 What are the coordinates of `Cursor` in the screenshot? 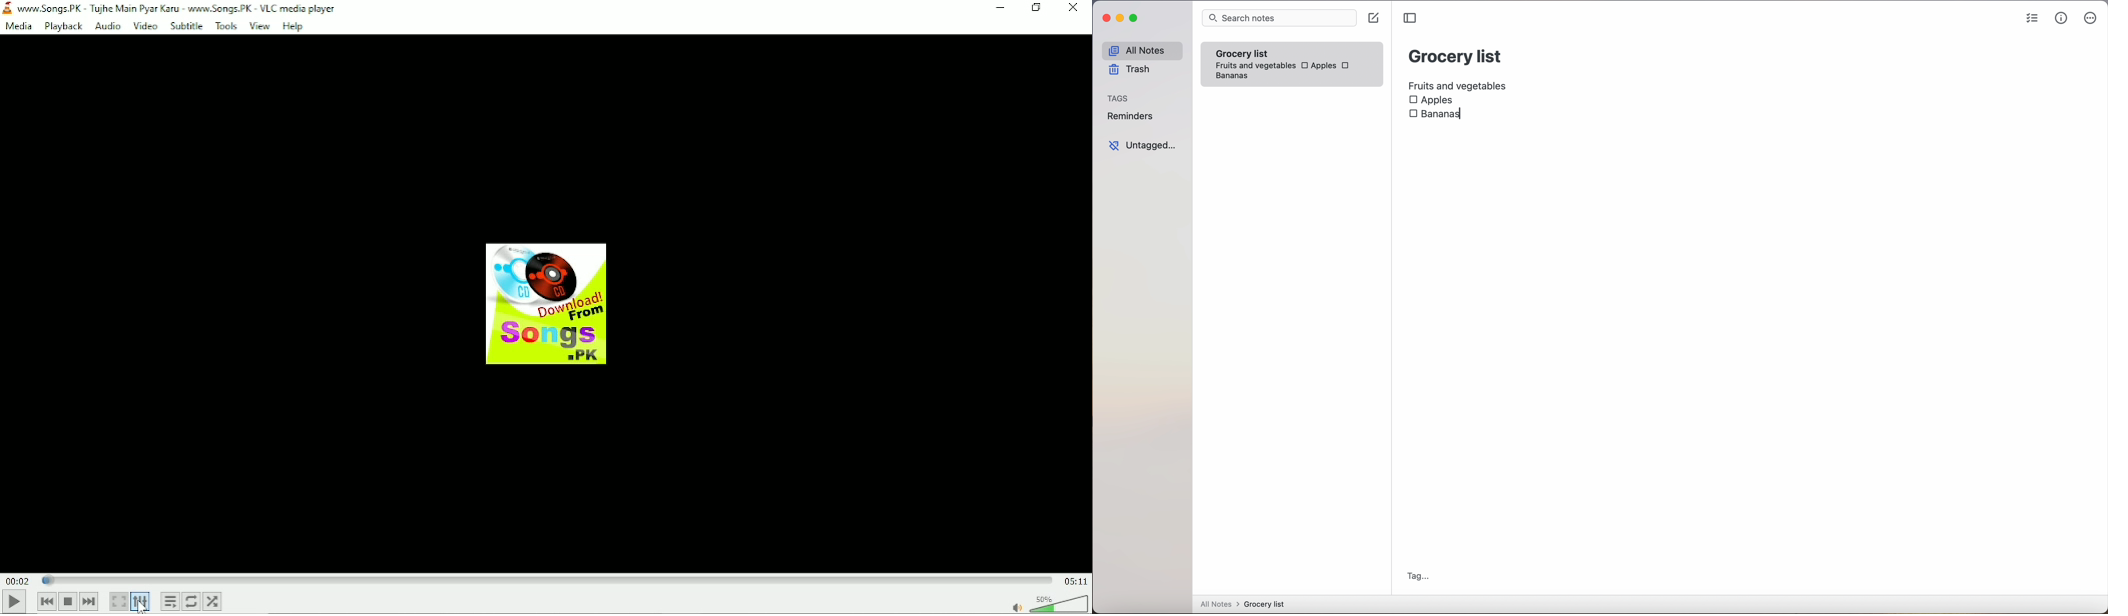 It's located at (145, 608).